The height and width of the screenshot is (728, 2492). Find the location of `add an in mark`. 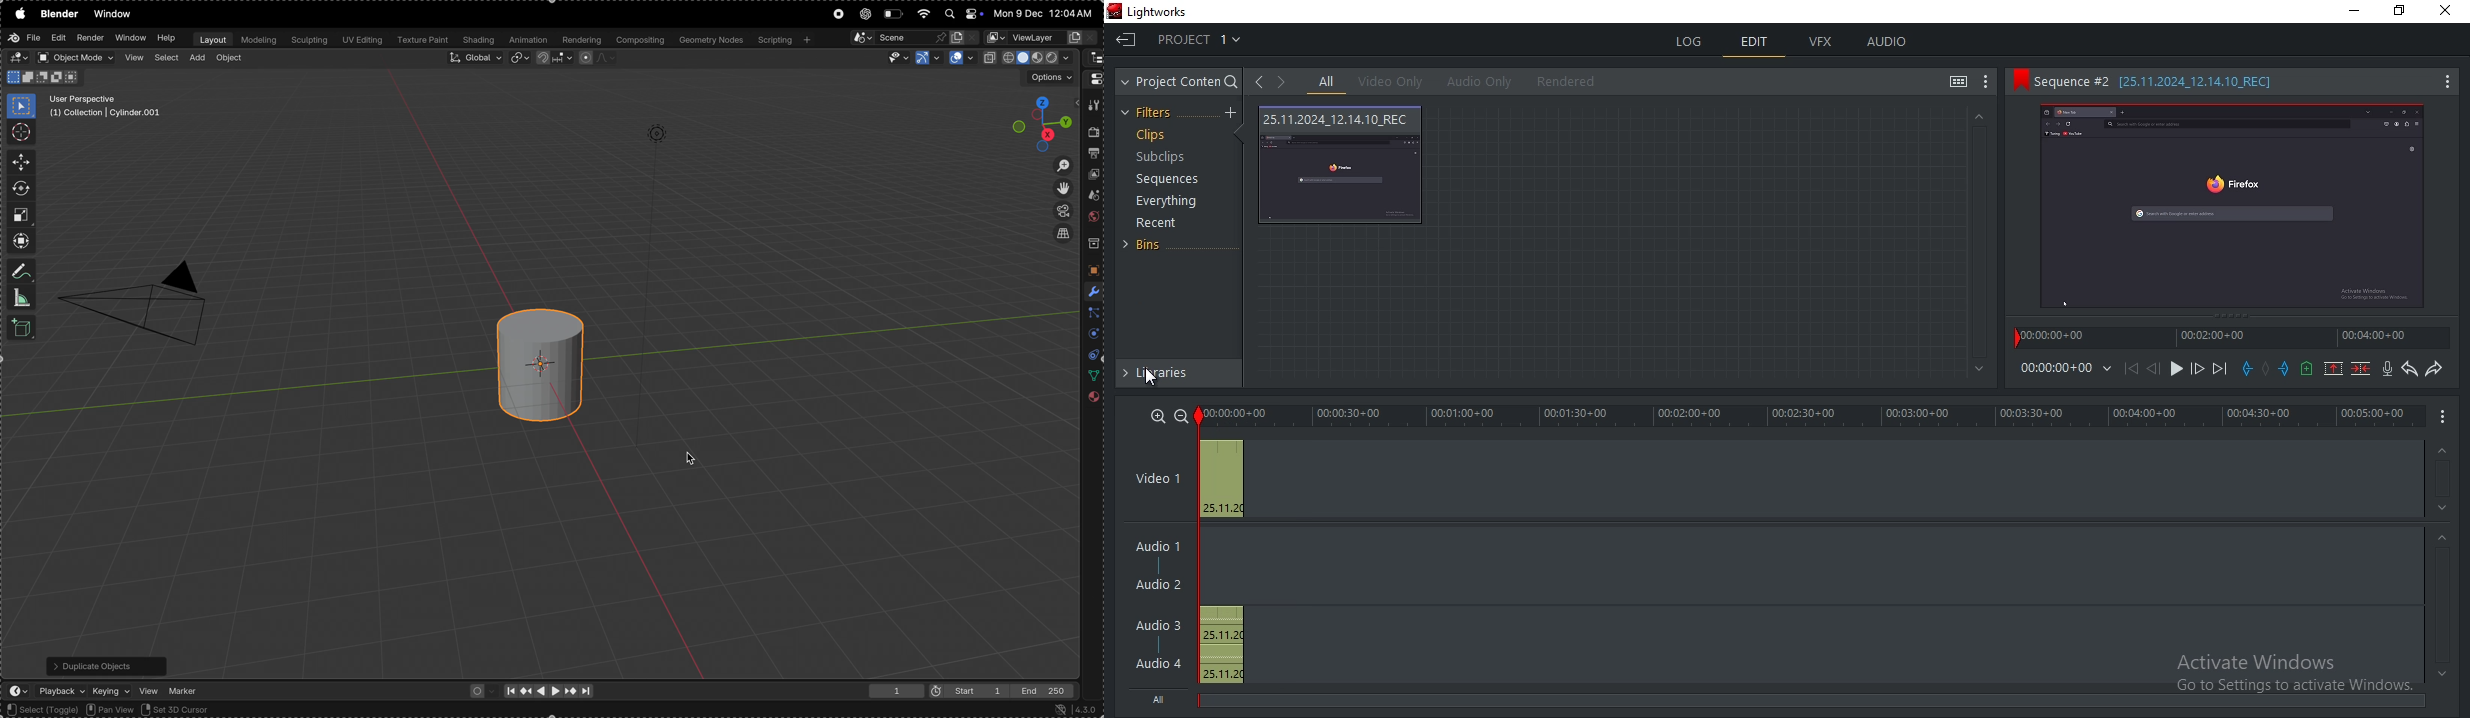

add an in mark is located at coordinates (2246, 369).